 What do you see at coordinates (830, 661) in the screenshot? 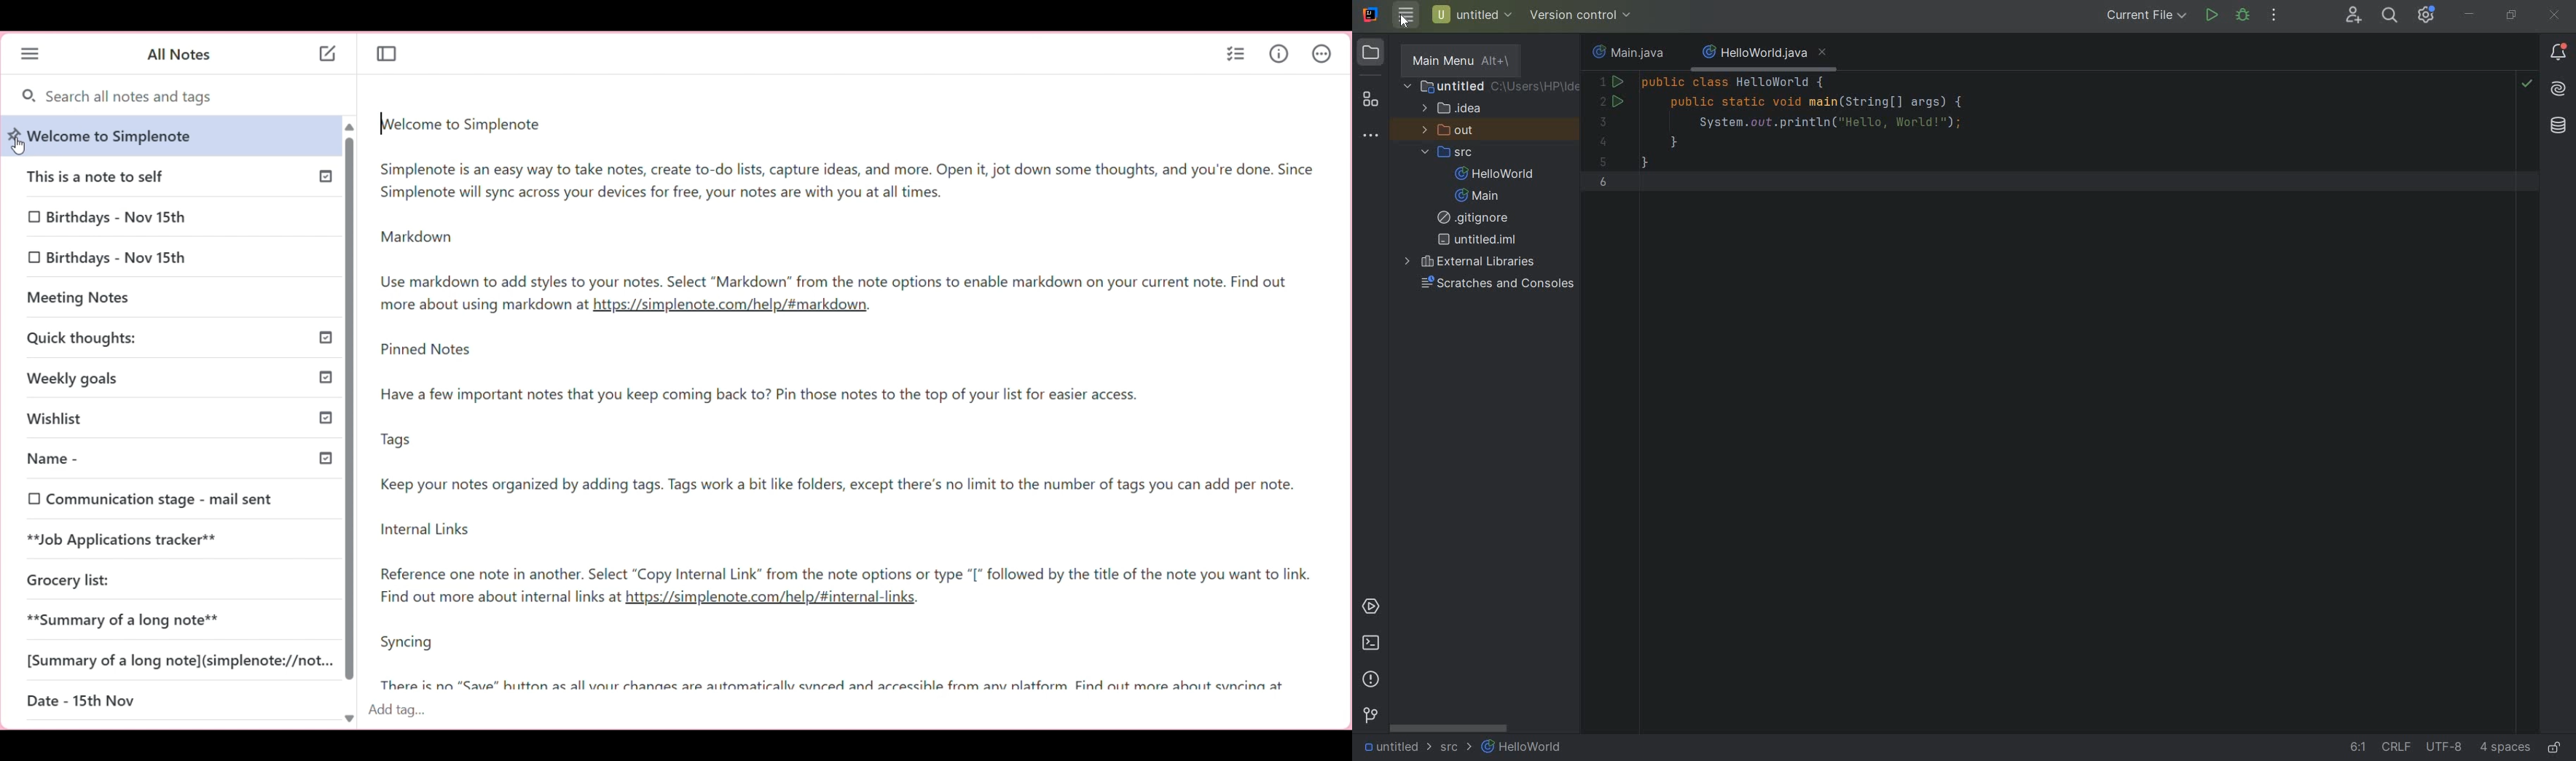
I see `Syncing` at bounding box center [830, 661].